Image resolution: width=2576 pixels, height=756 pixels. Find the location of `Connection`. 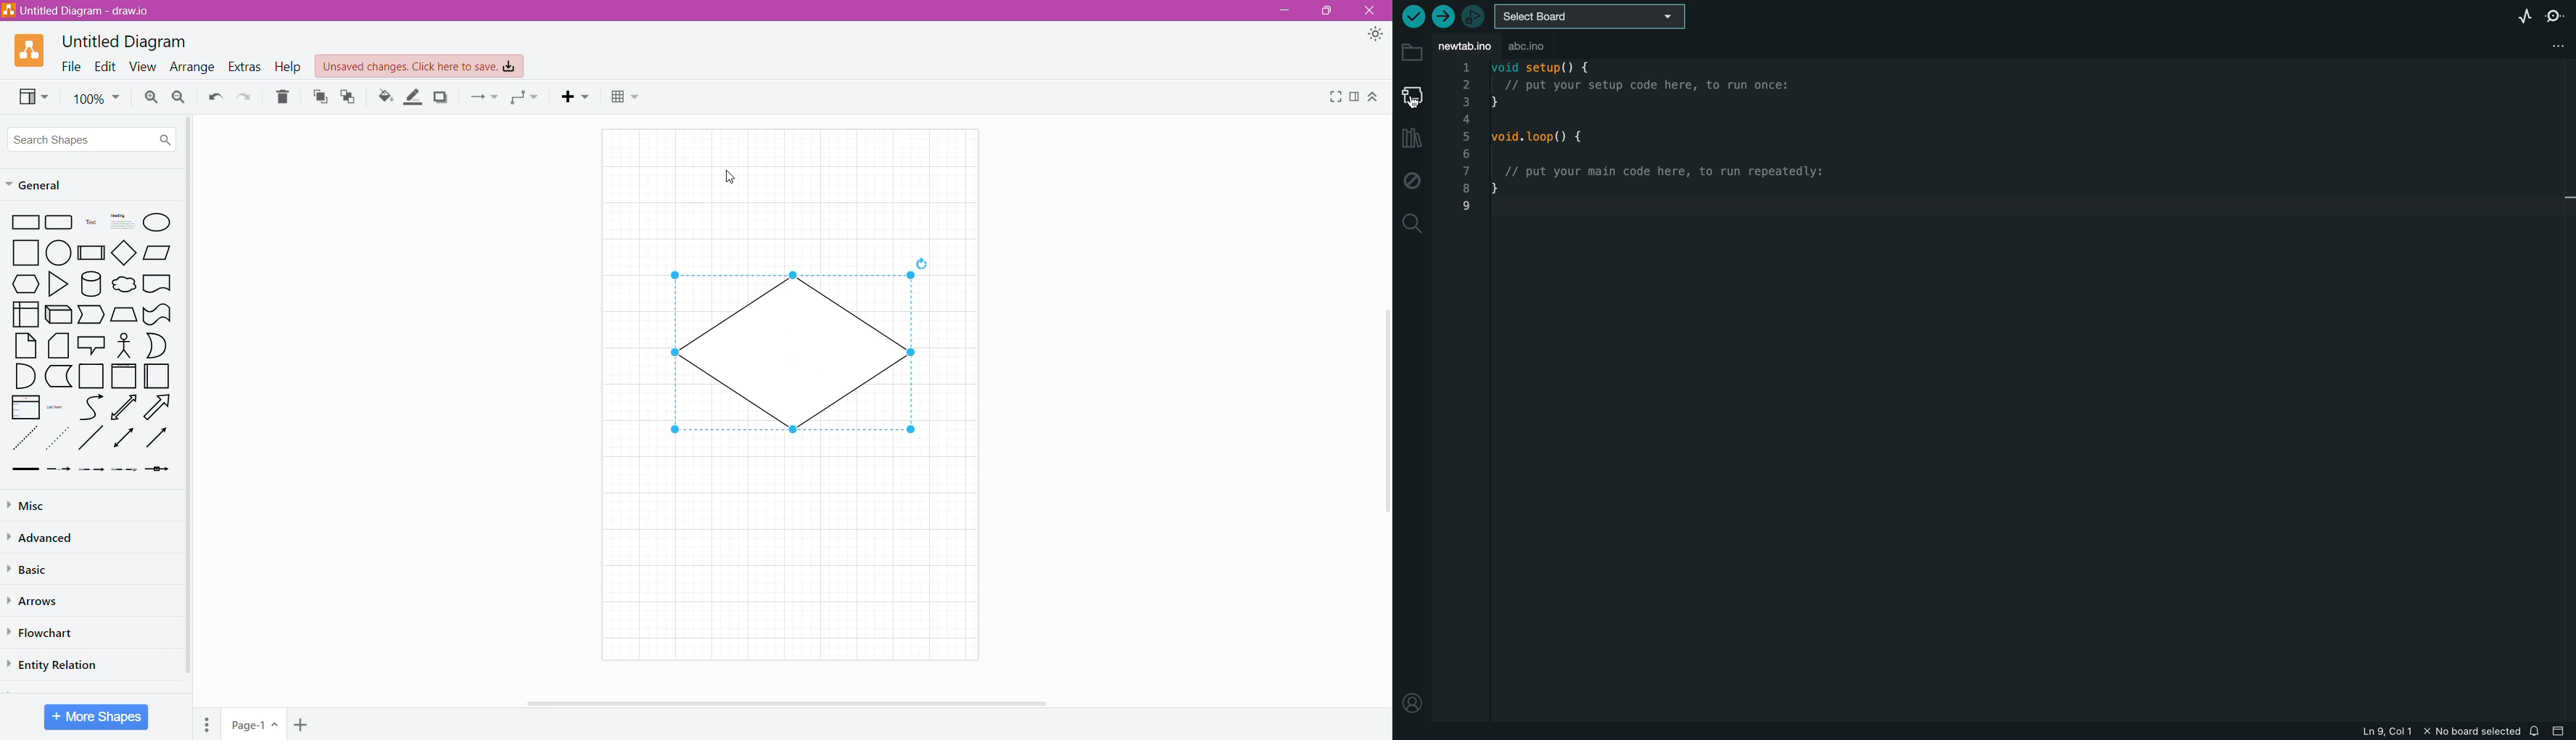

Connection is located at coordinates (484, 96).